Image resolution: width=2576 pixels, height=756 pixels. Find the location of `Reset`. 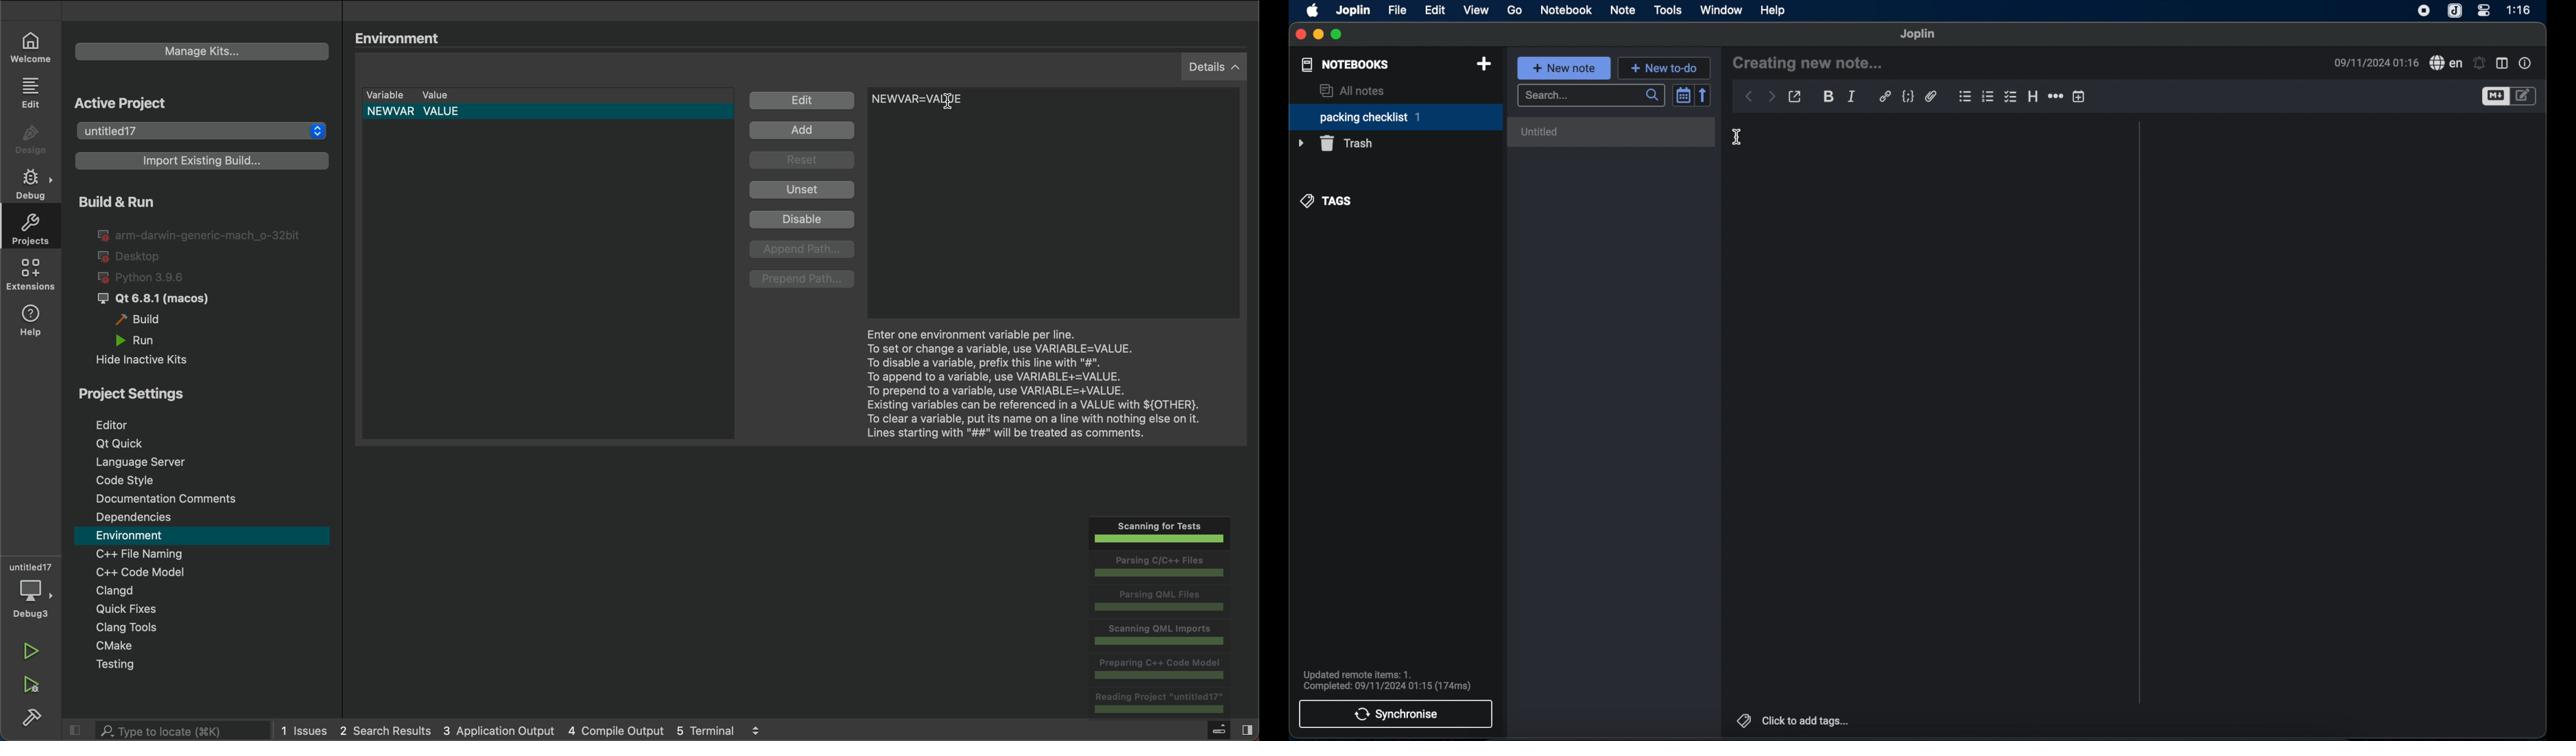

Reset is located at coordinates (805, 161).